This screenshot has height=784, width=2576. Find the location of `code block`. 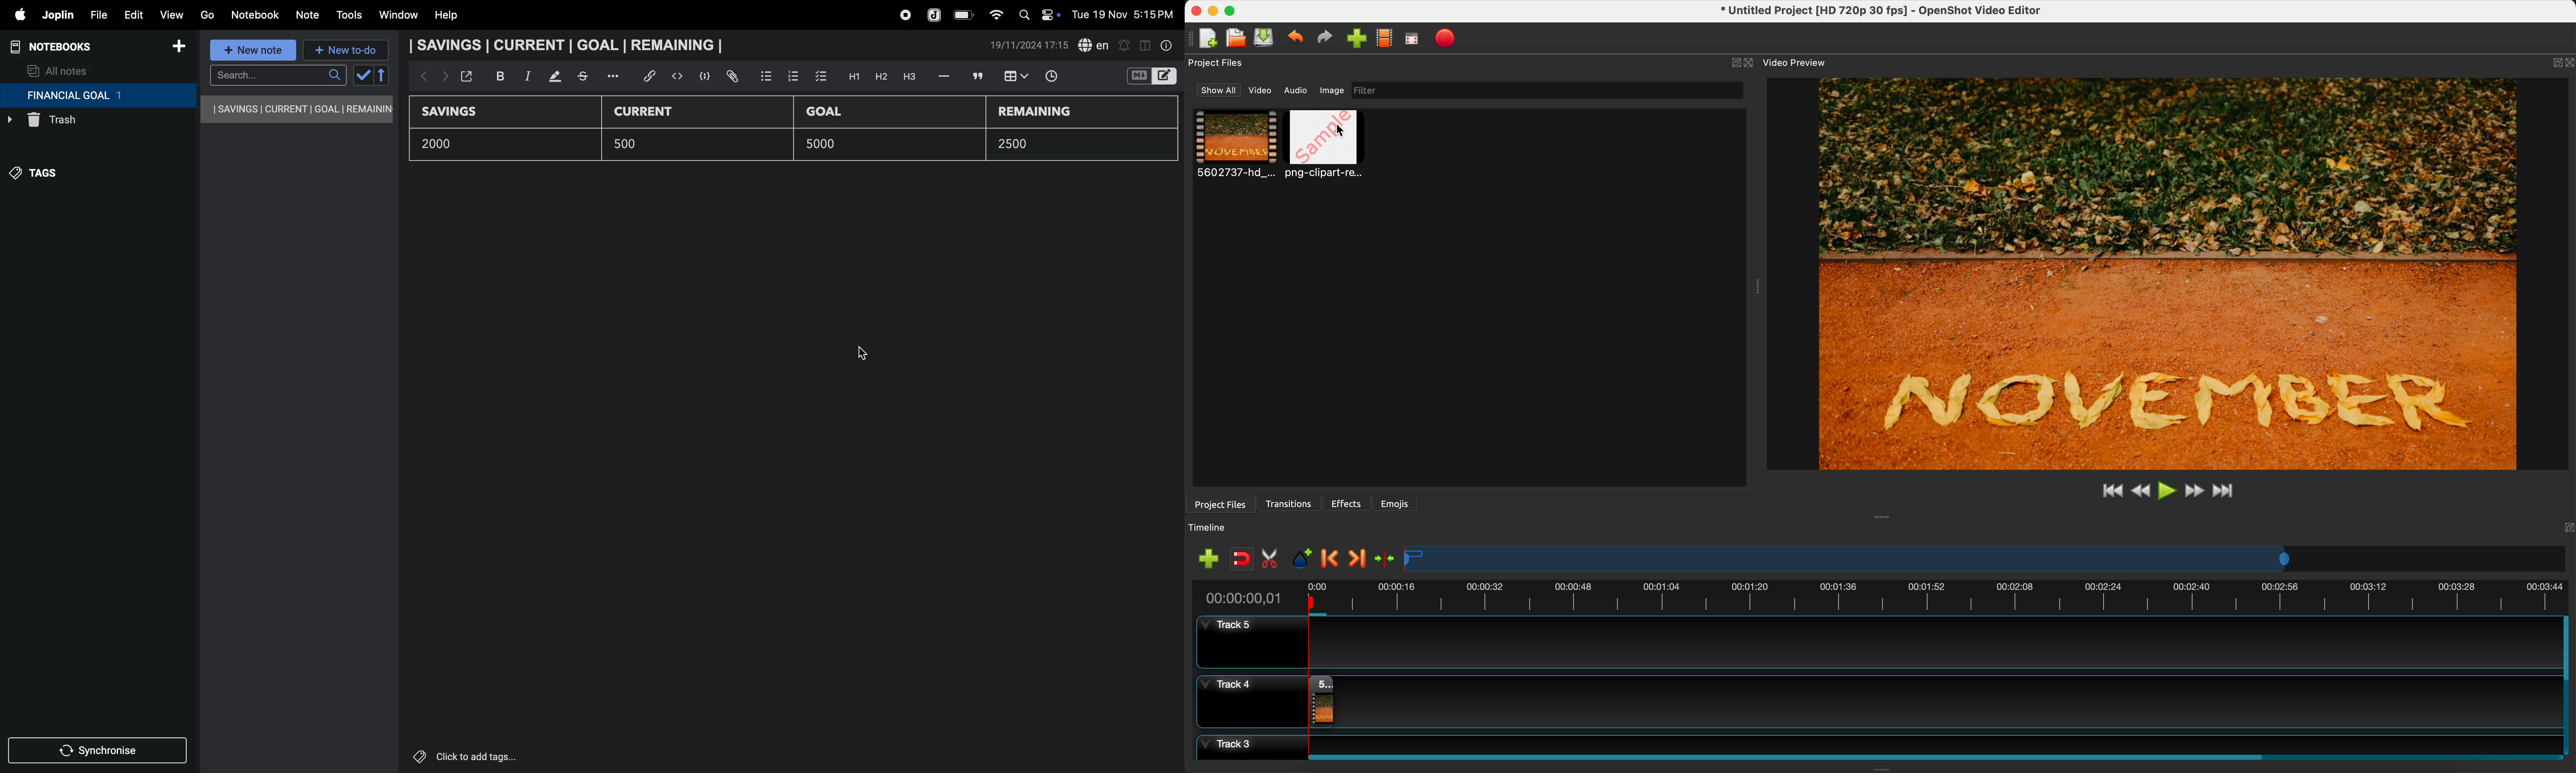

code block is located at coordinates (701, 76).